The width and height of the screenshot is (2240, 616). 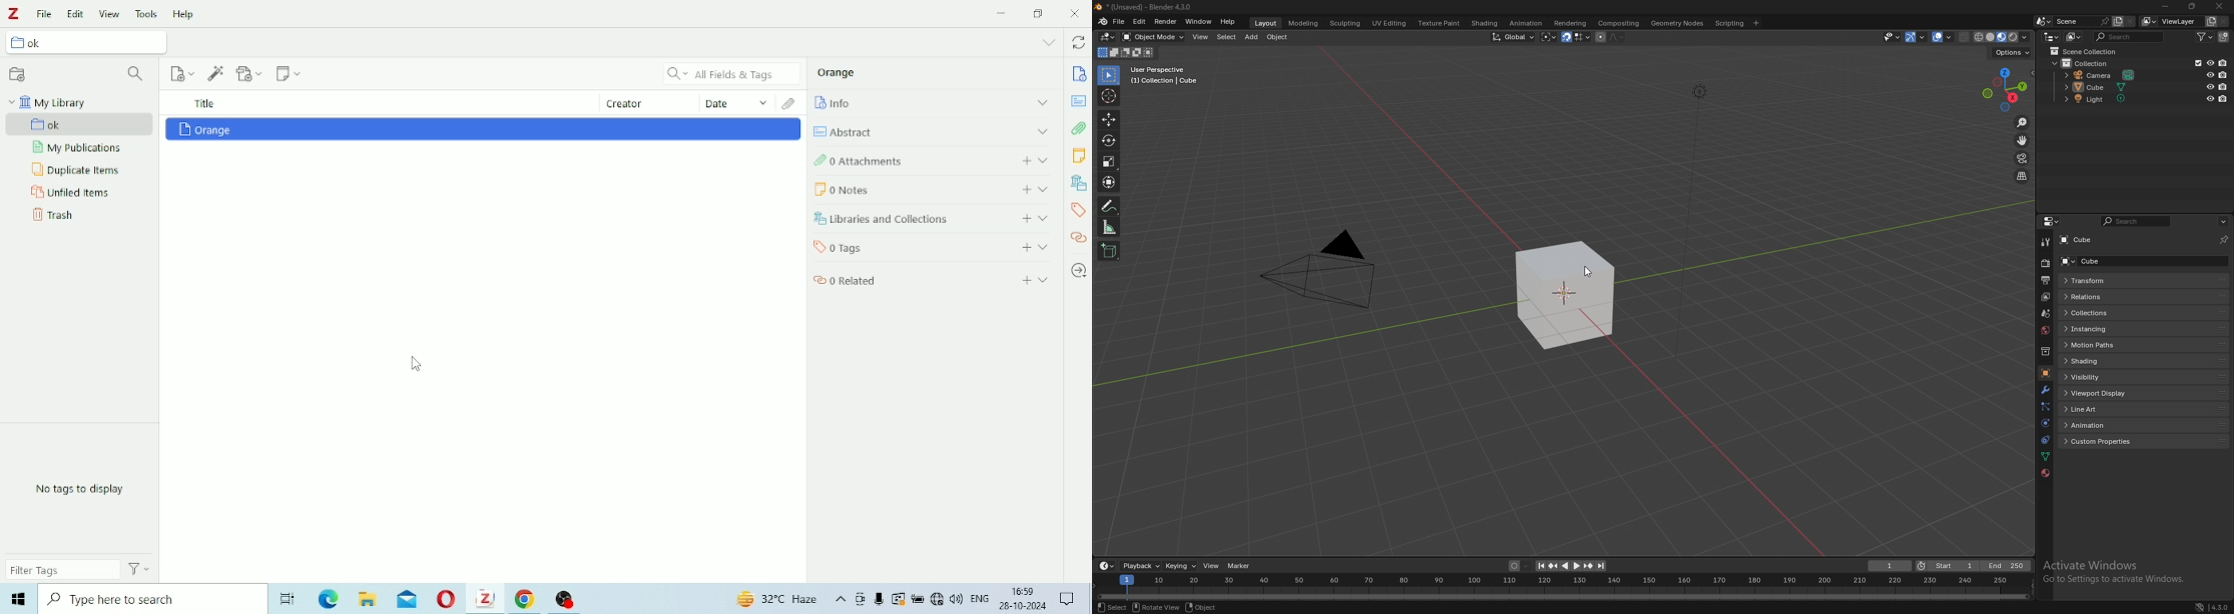 What do you see at coordinates (251, 72) in the screenshot?
I see `Add Attachment` at bounding box center [251, 72].